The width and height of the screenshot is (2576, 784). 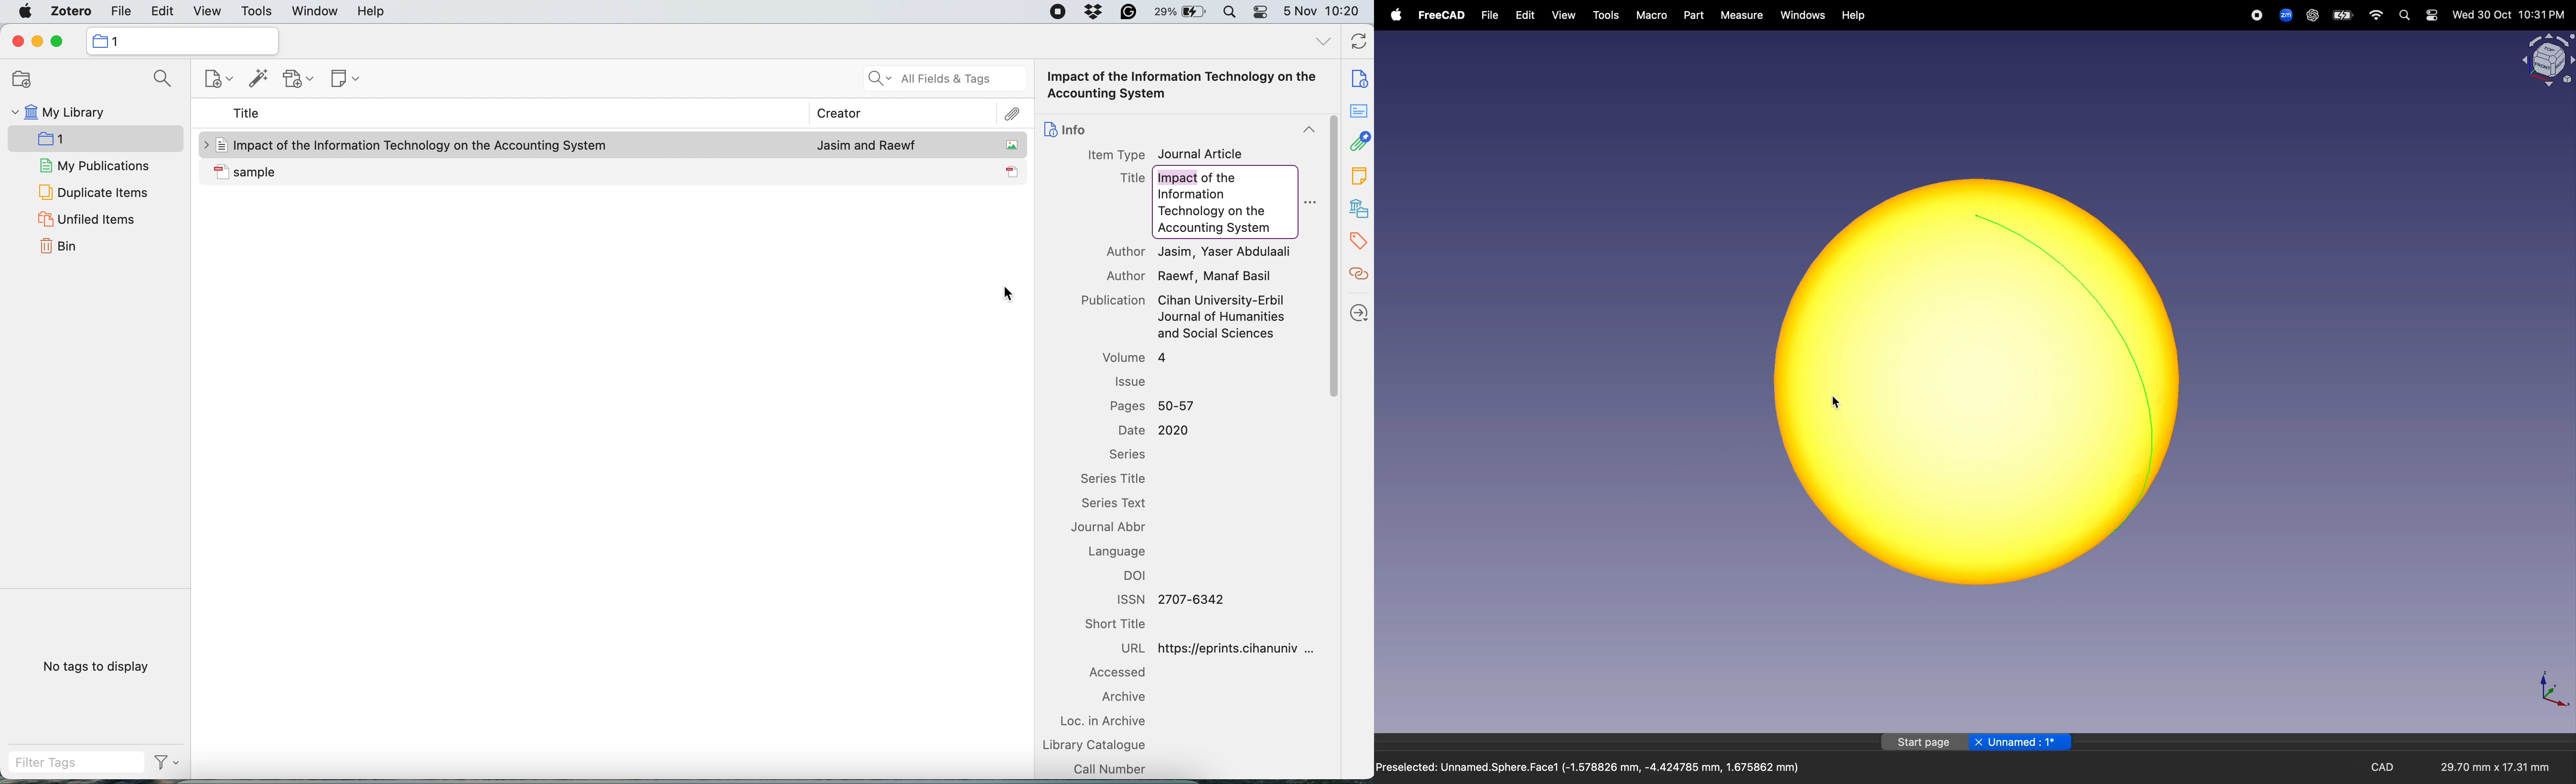 What do you see at coordinates (94, 165) in the screenshot?
I see `my publications` at bounding box center [94, 165].